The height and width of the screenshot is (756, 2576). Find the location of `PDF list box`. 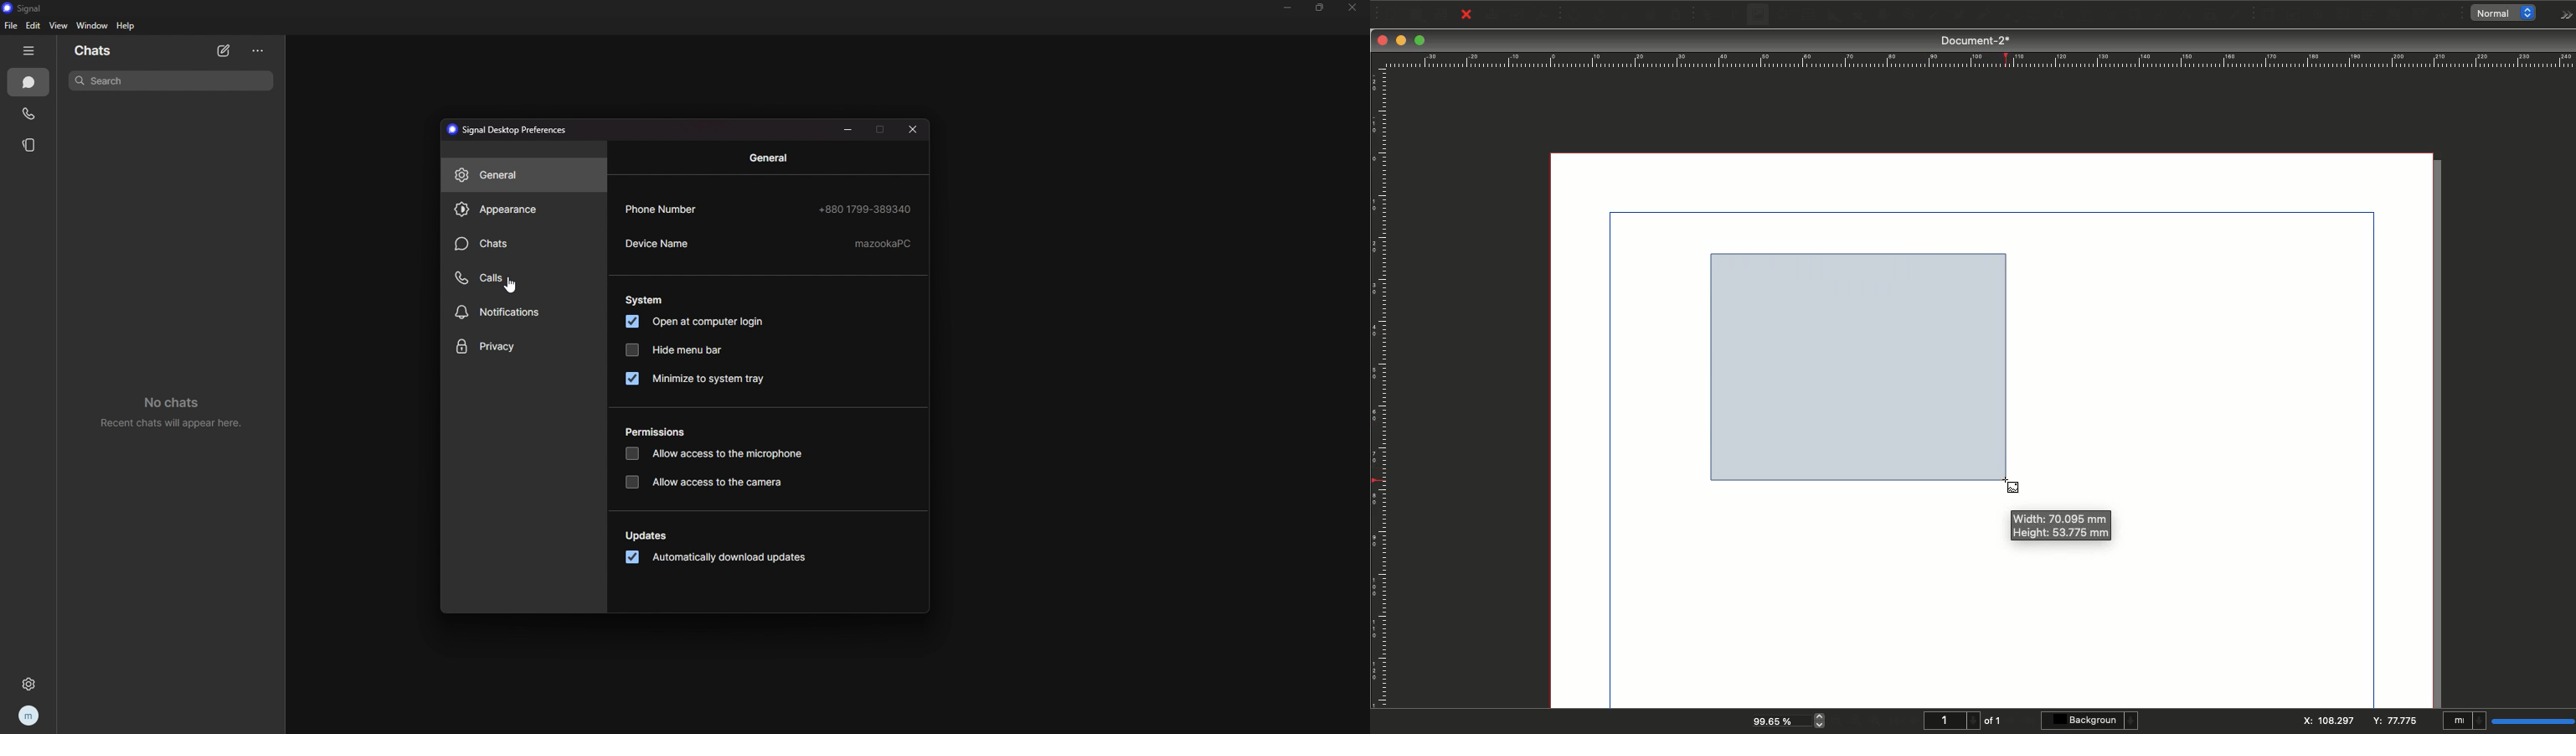

PDF list box is located at coordinates (2394, 15).